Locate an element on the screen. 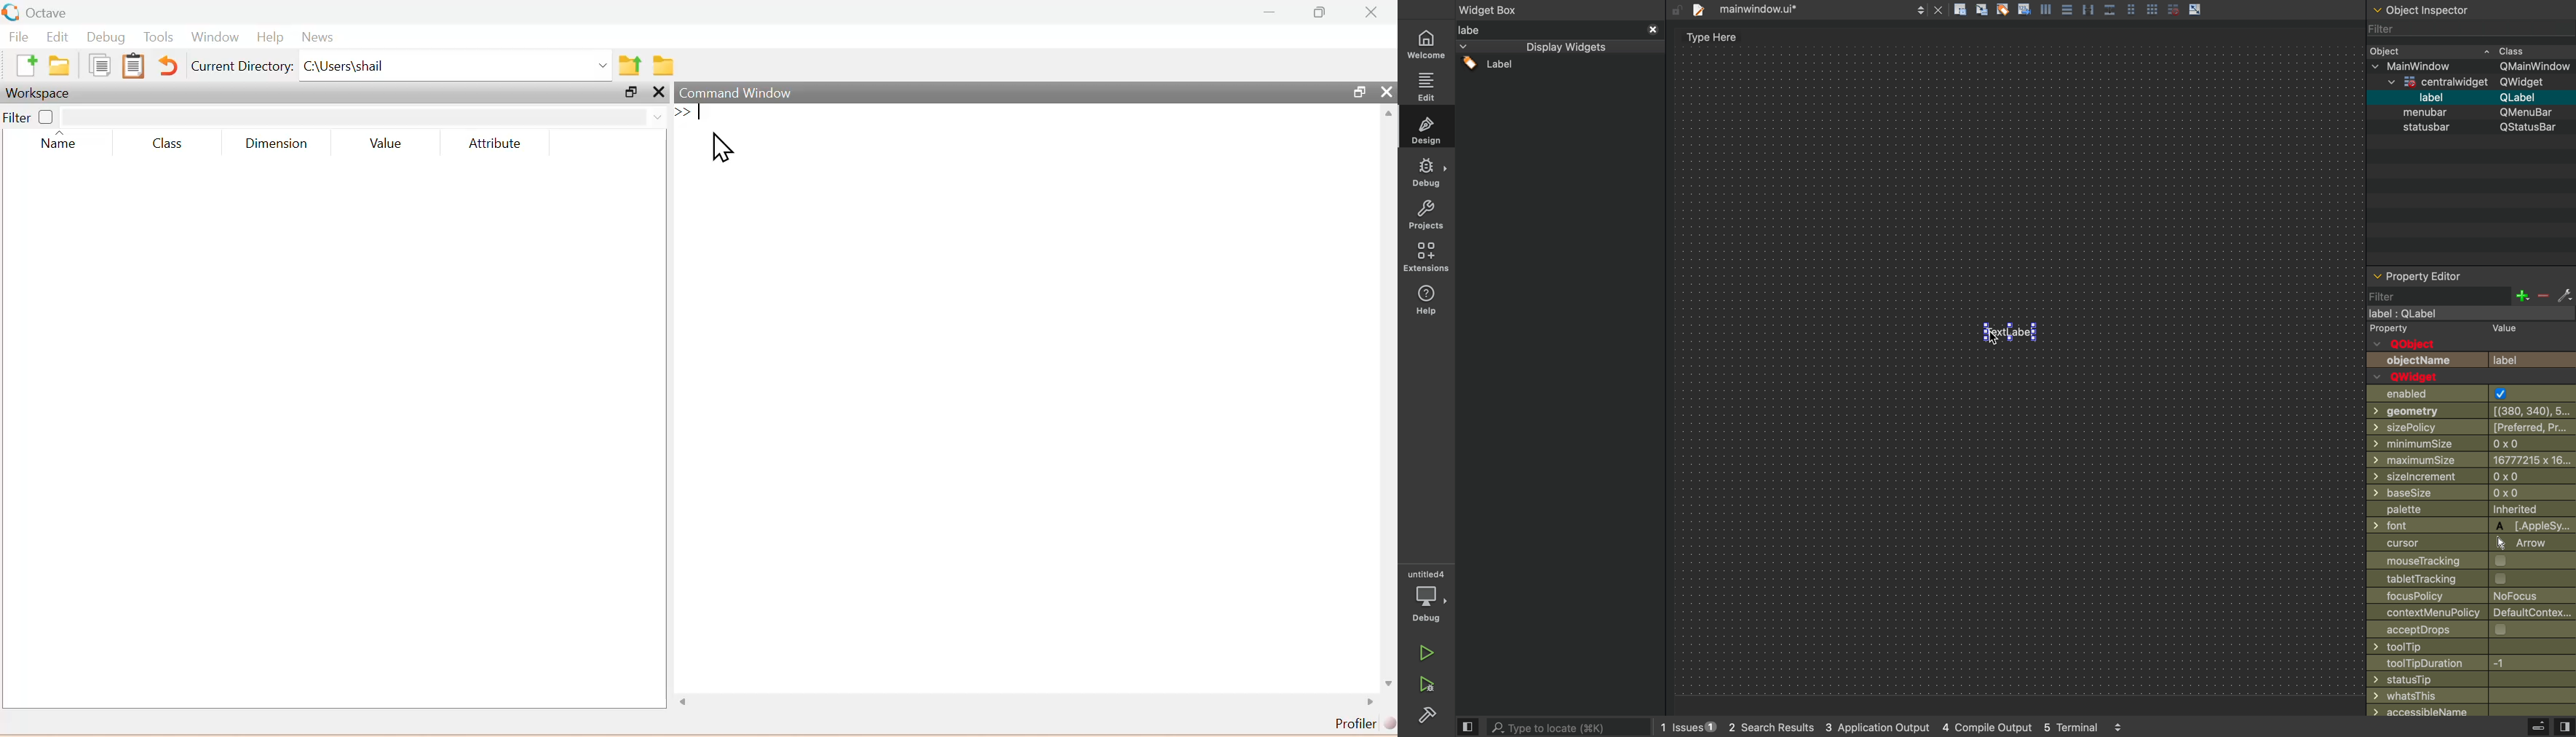 The height and width of the screenshot is (756, 2576). one directory up is located at coordinates (632, 66).